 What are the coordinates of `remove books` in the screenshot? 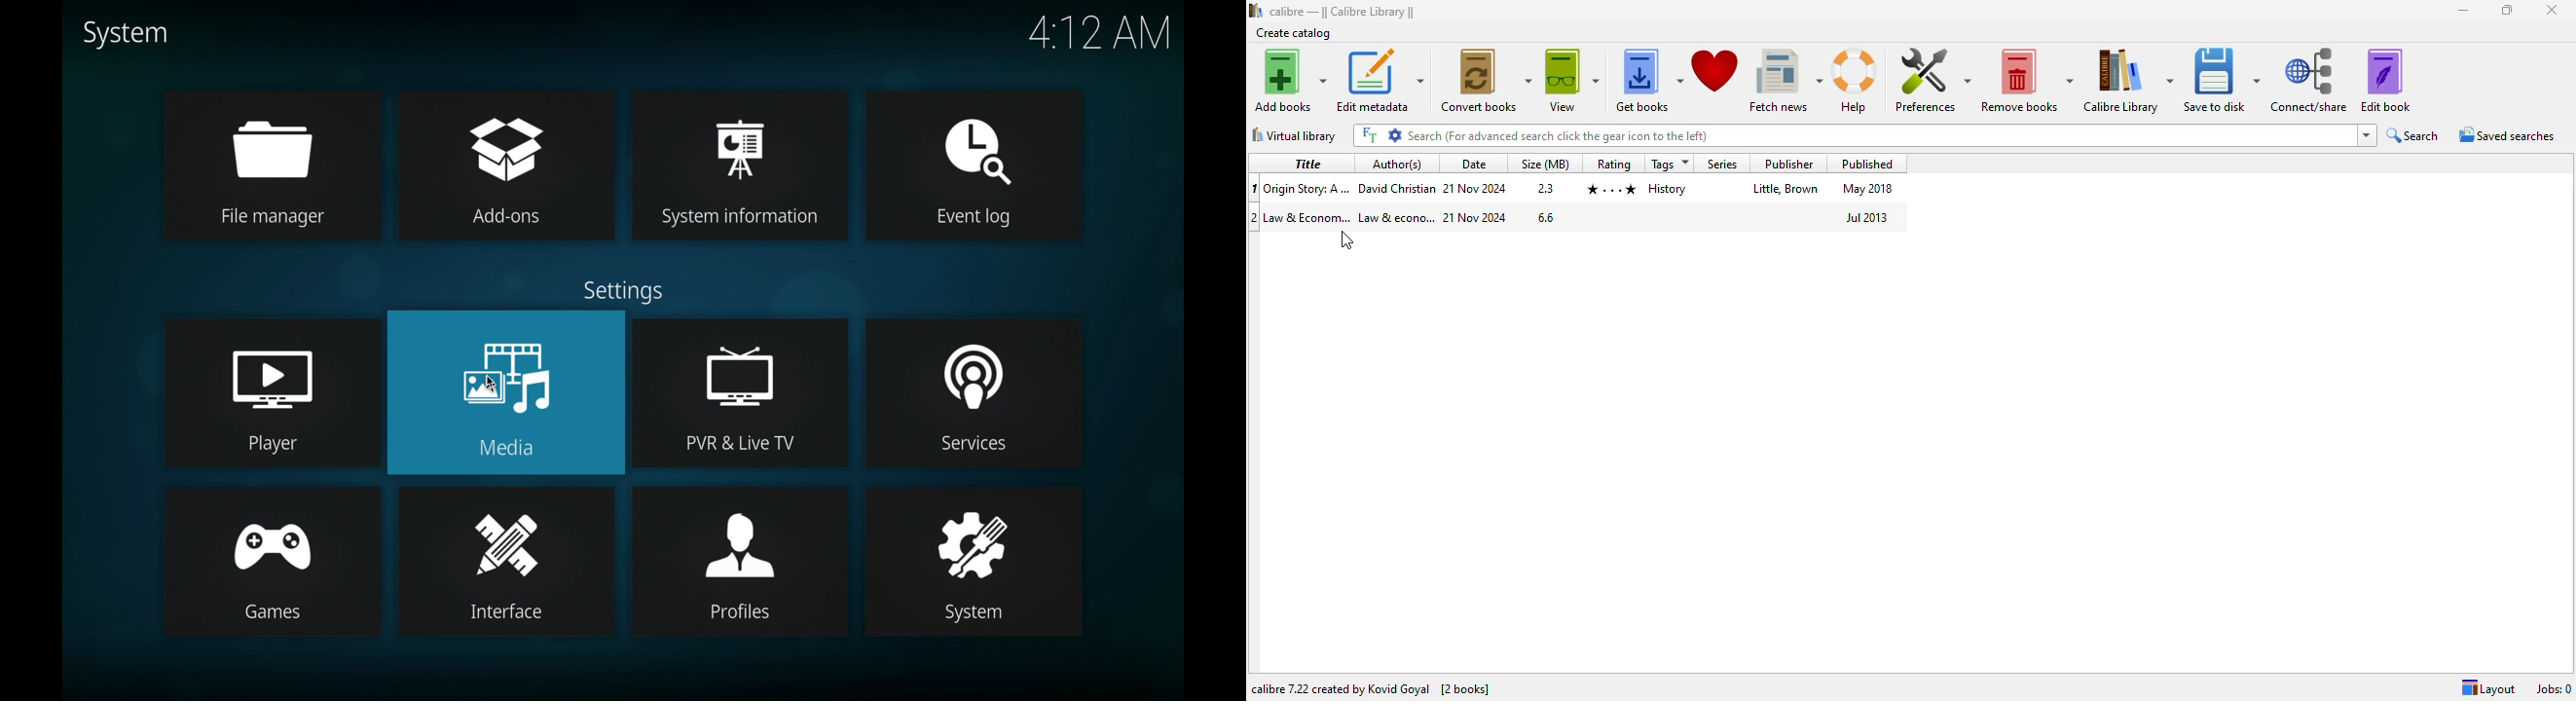 It's located at (2027, 79).